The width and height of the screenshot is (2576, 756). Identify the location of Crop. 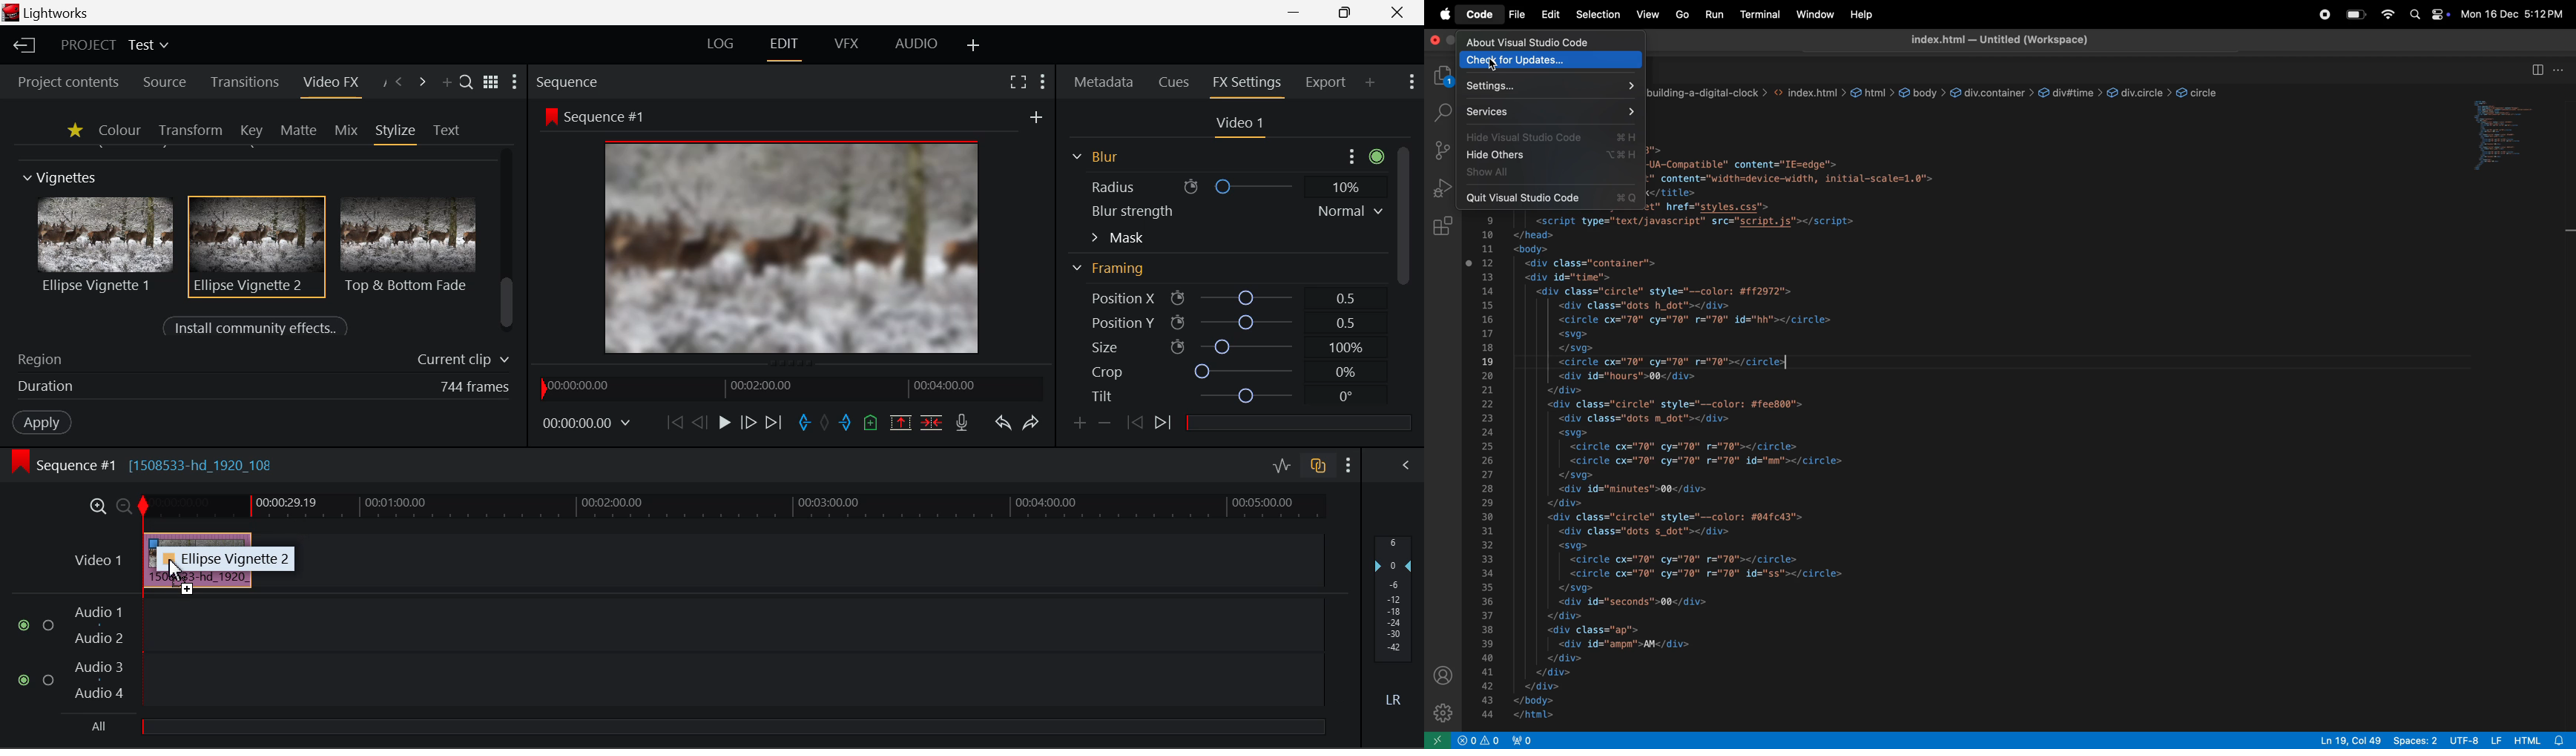
(1222, 372).